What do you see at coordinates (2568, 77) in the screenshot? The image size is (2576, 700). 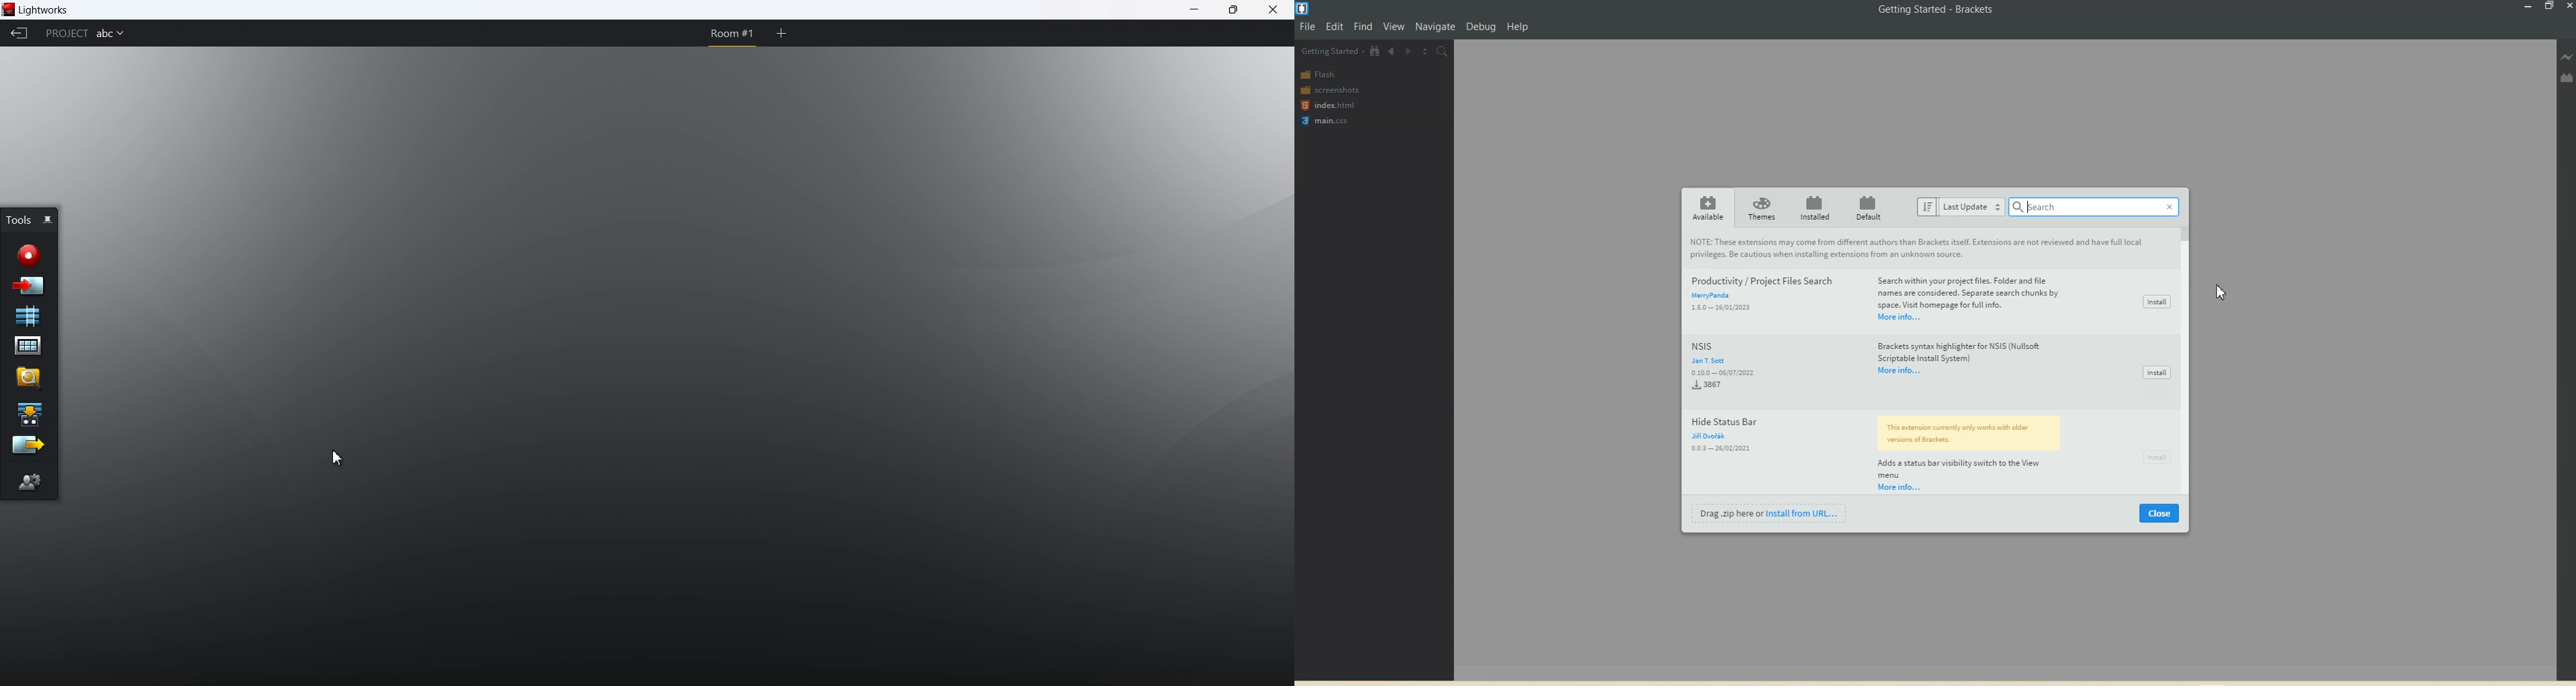 I see `Extension manager` at bounding box center [2568, 77].